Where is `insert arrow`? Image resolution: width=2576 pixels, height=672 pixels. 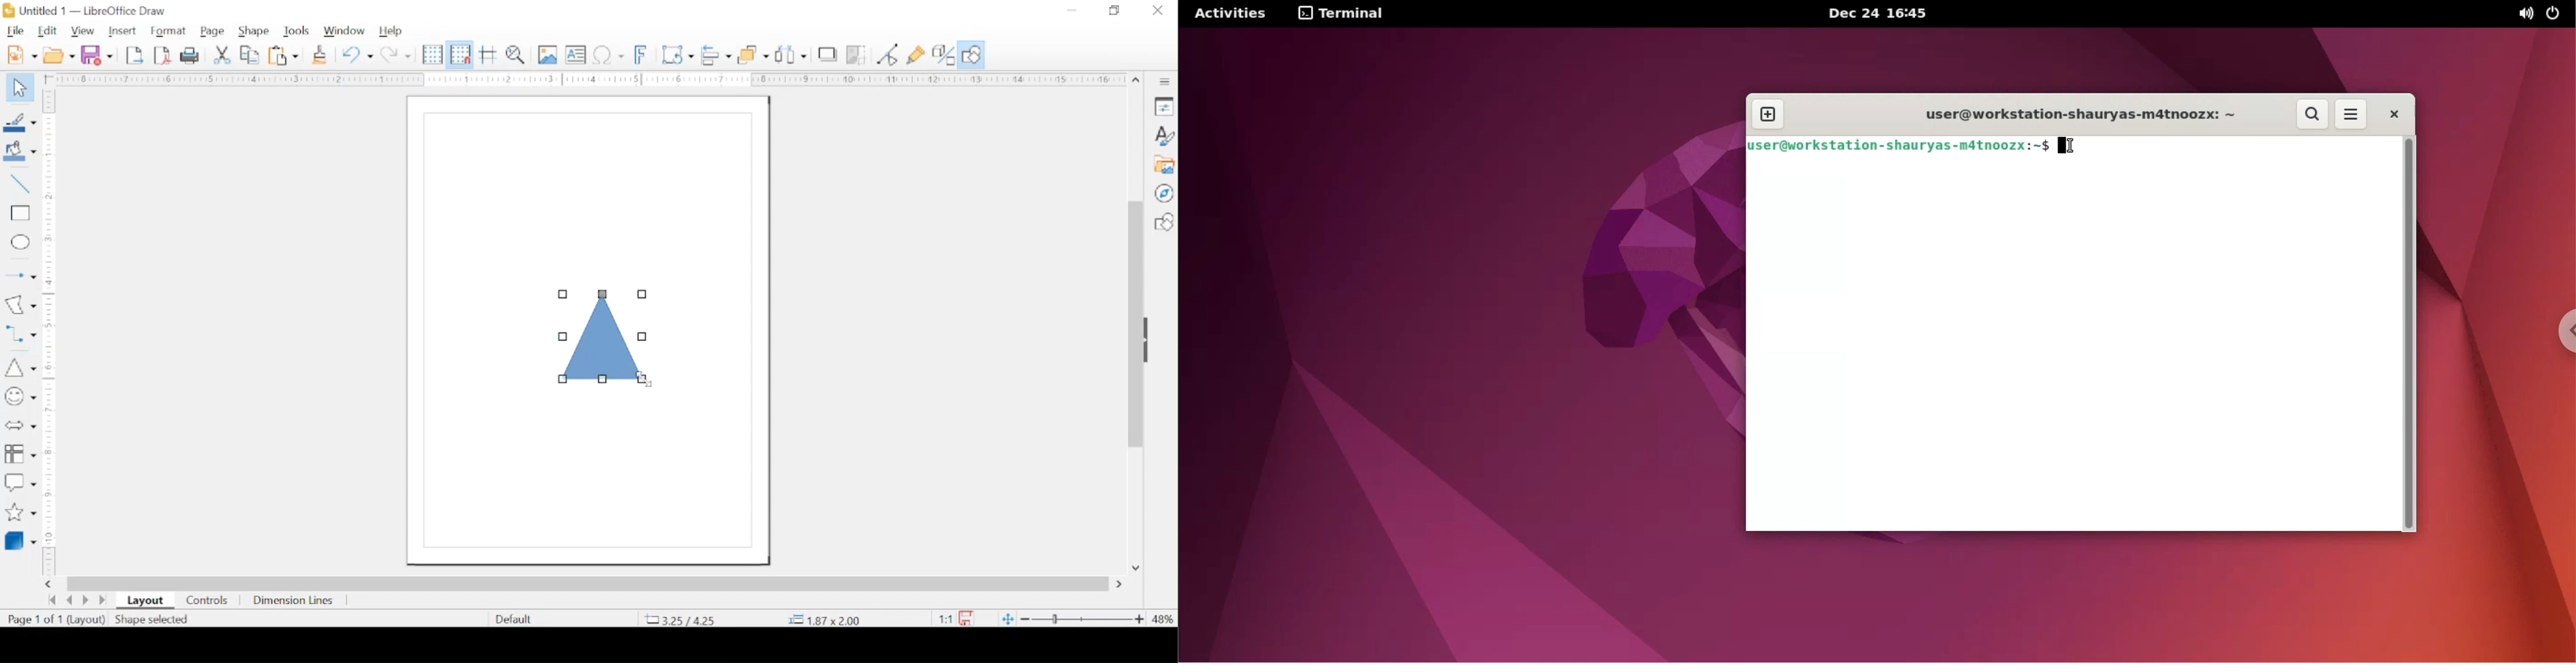
insert arrow is located at coordinates (20, 274).